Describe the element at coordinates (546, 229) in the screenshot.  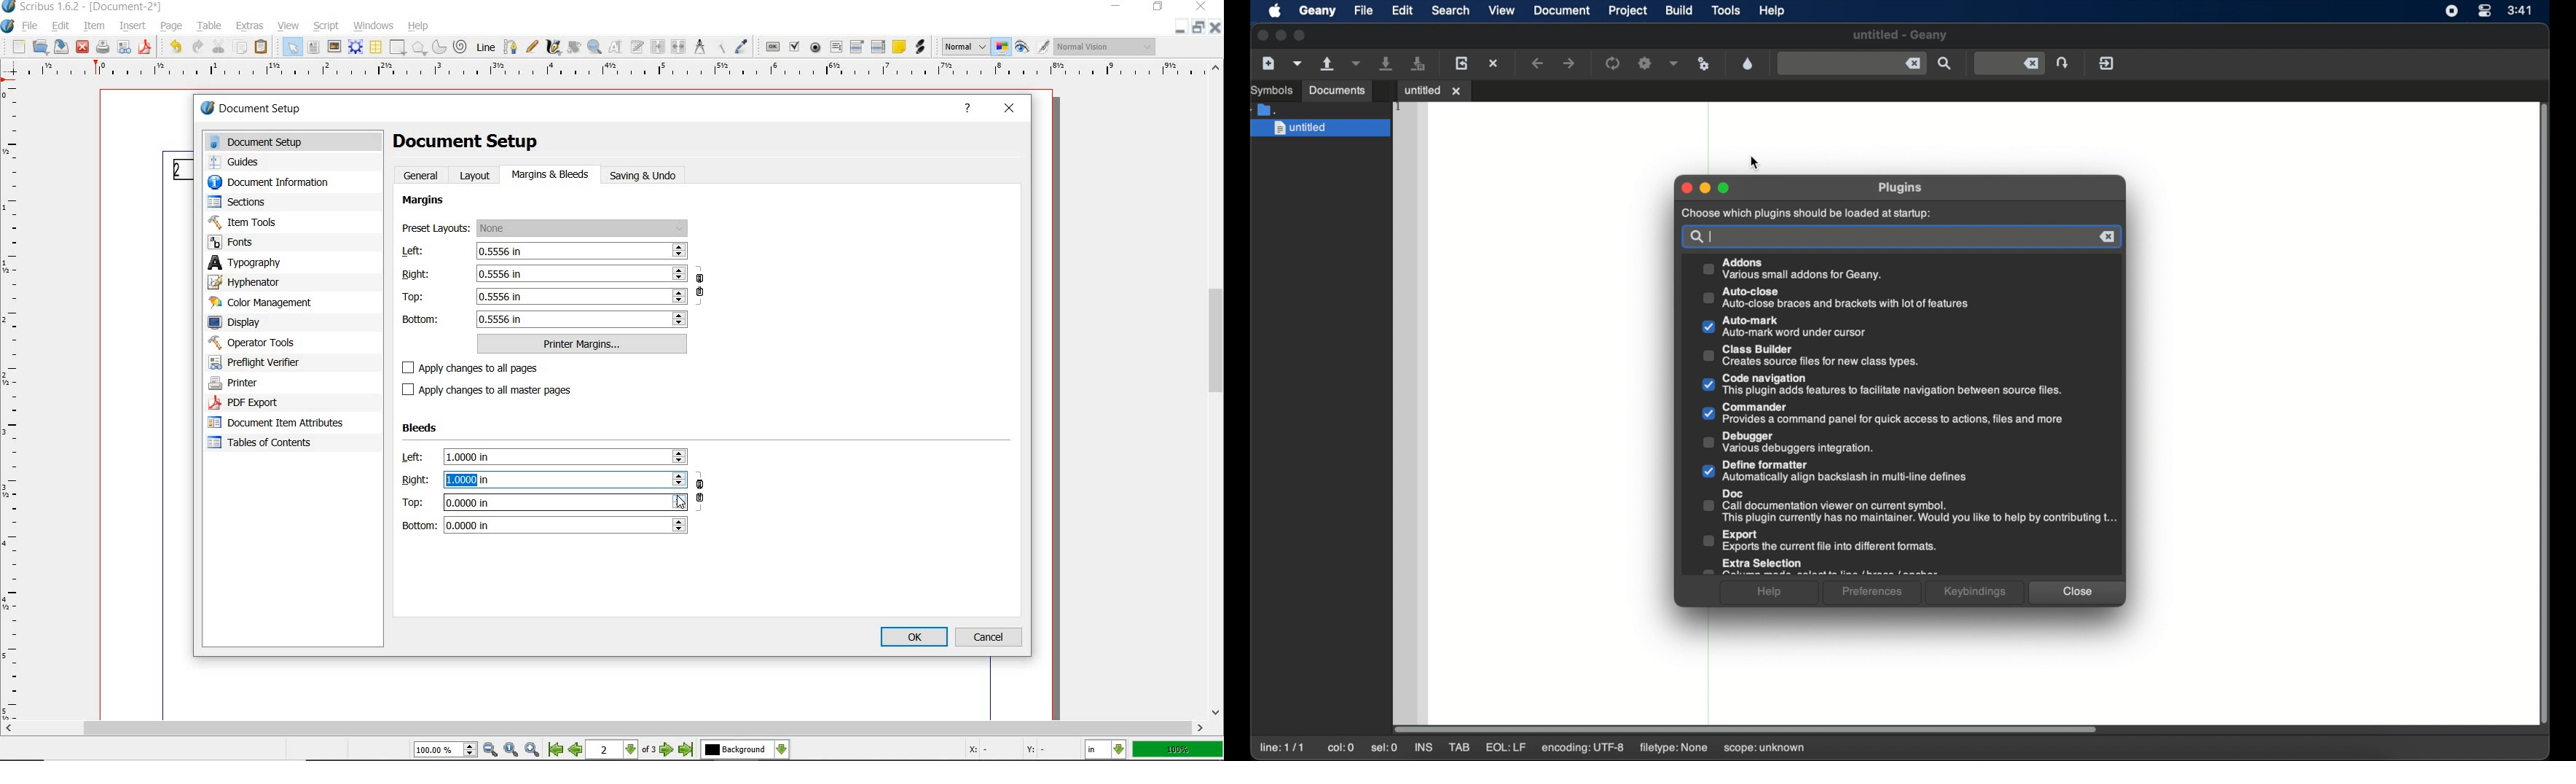
I see `preset layouts` at that location.